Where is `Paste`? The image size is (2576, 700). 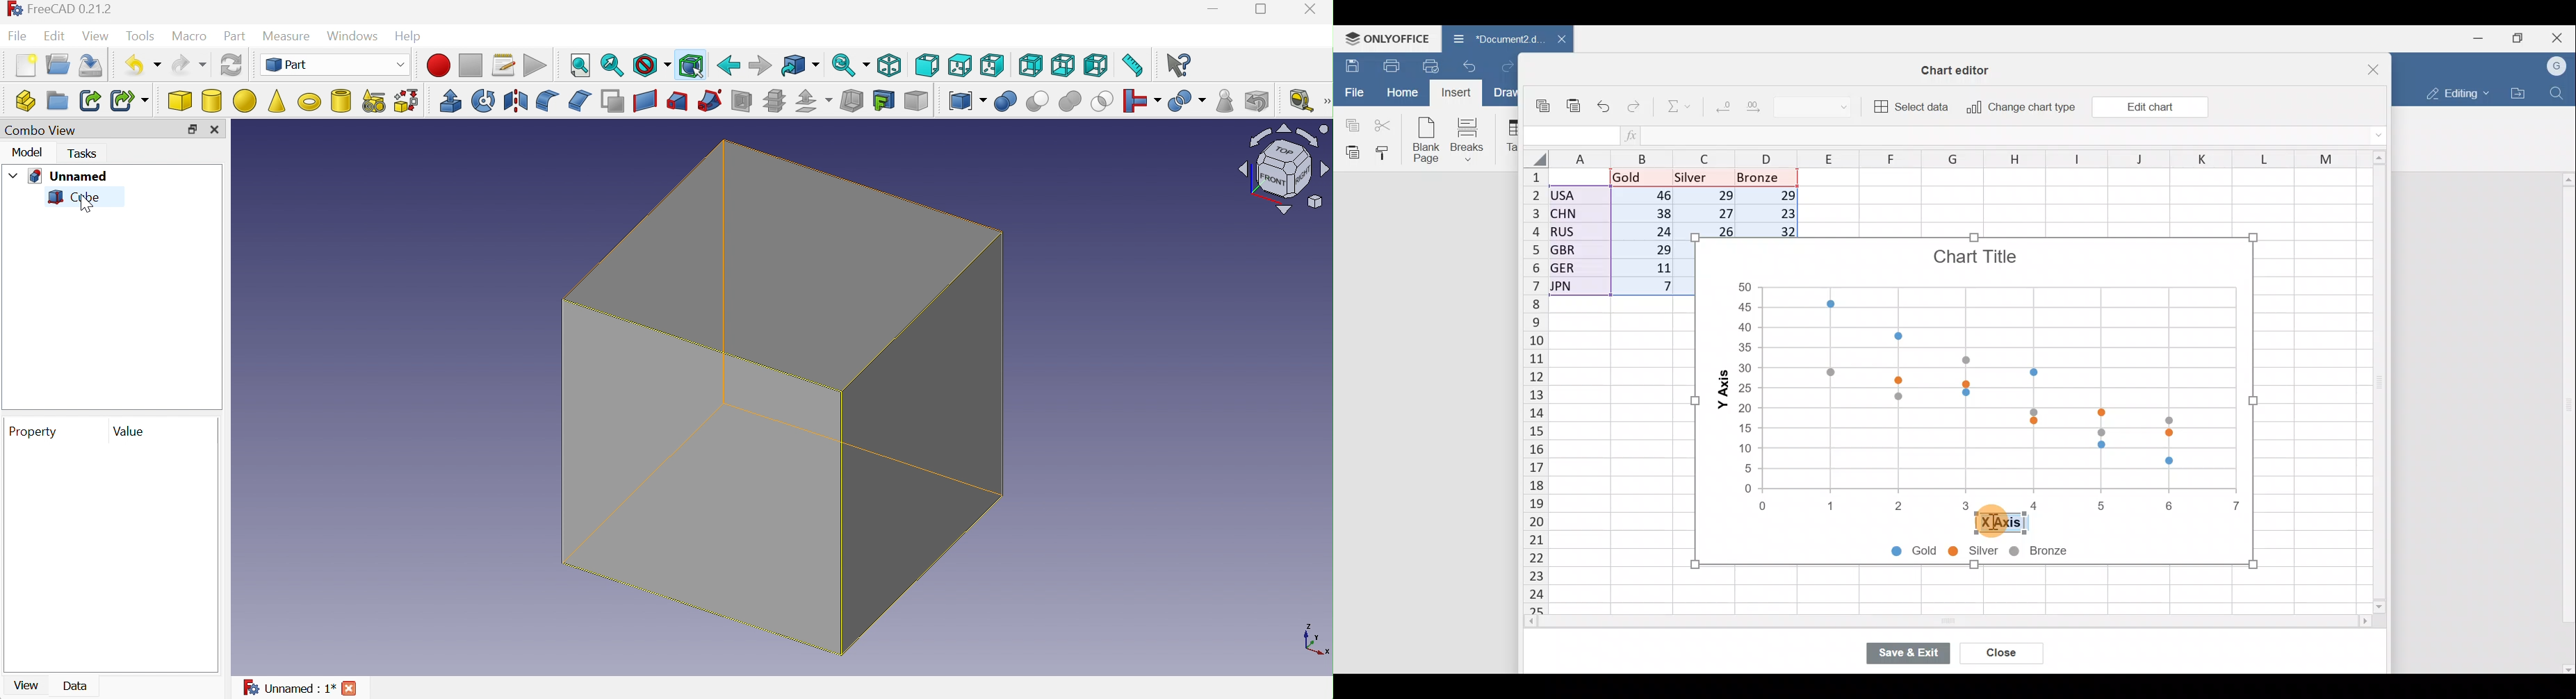
Paste is located at coordinates (1573, 100).